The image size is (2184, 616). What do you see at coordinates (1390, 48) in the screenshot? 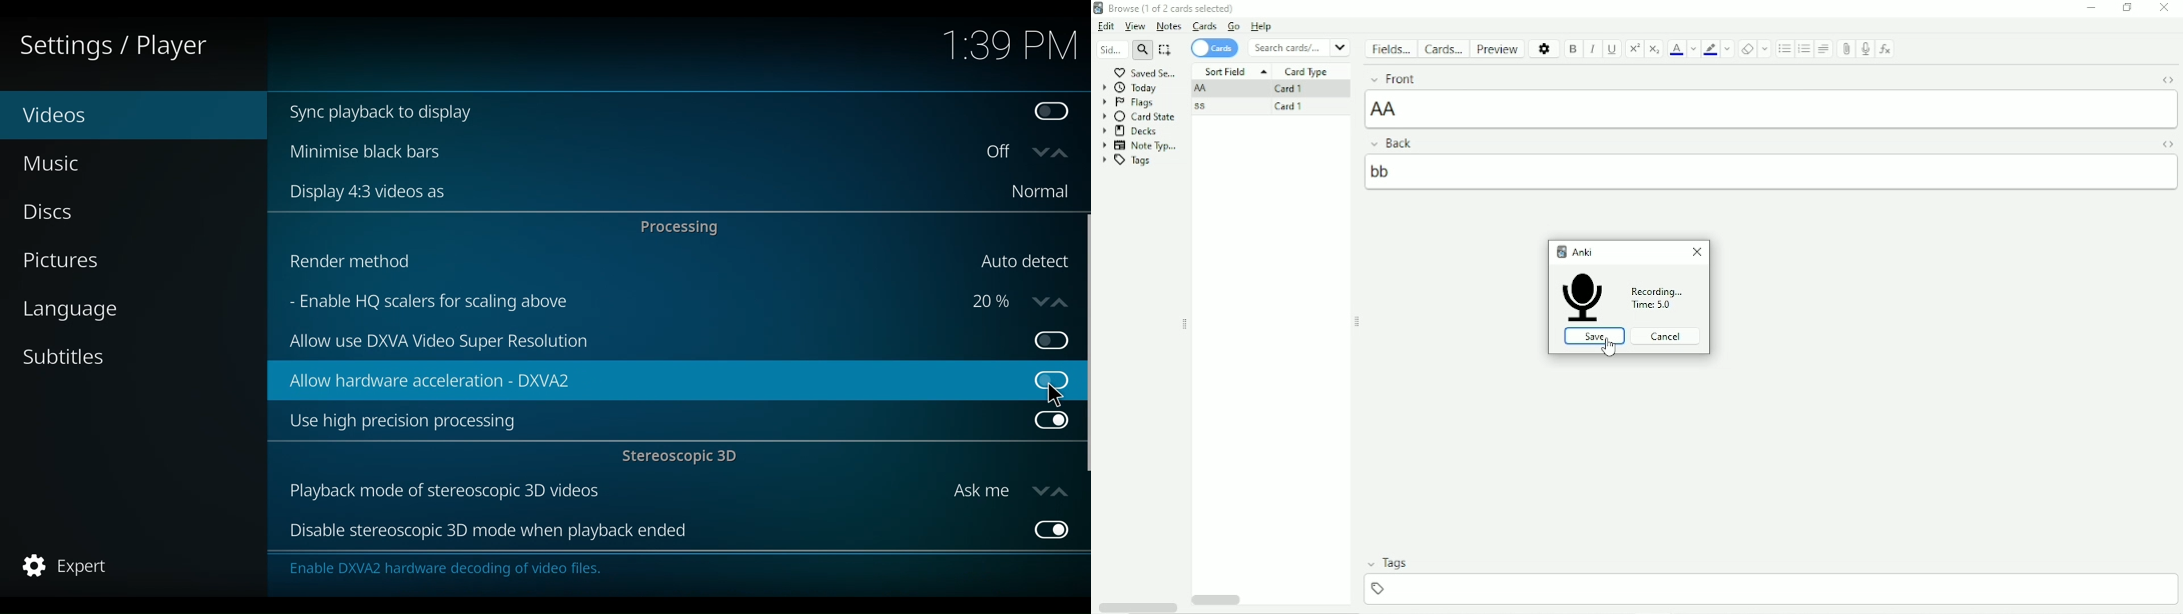
I see `Fields` at bounding box center [1390, 48].